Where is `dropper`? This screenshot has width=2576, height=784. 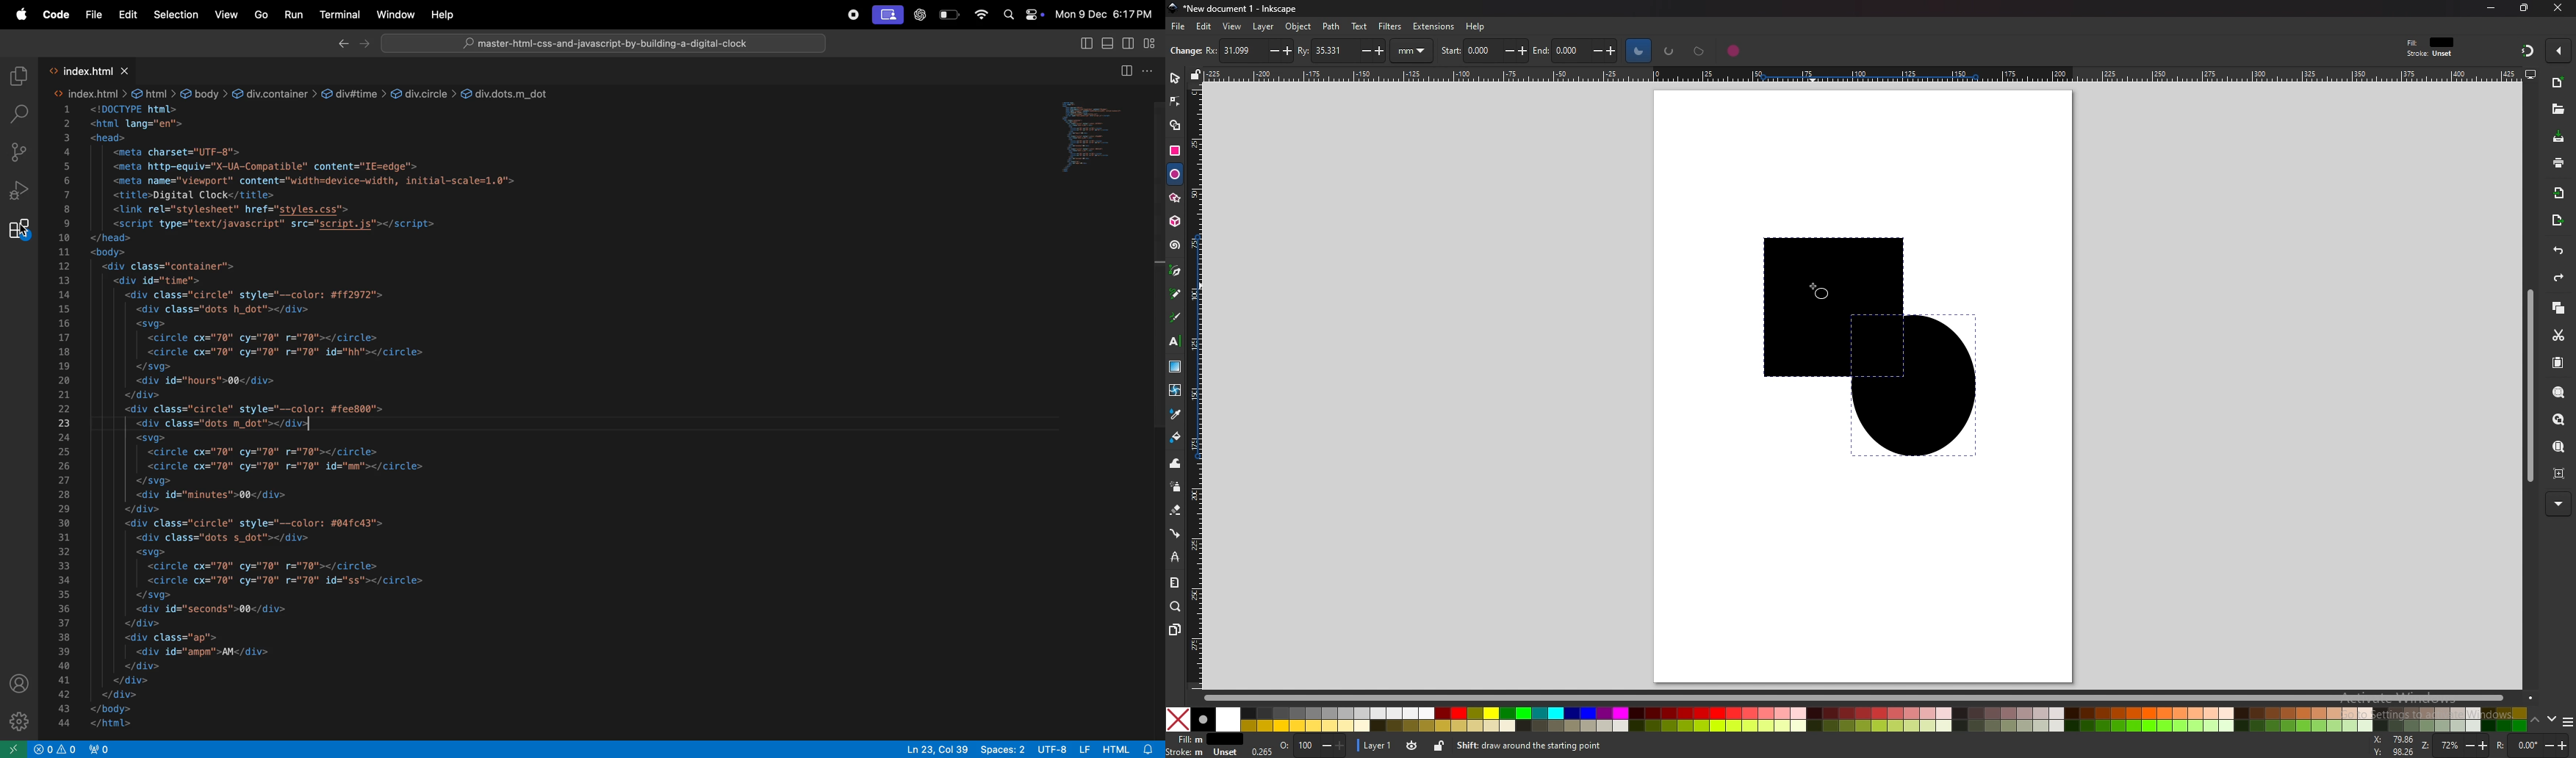
dropper is located at coordinates (1176, 415).